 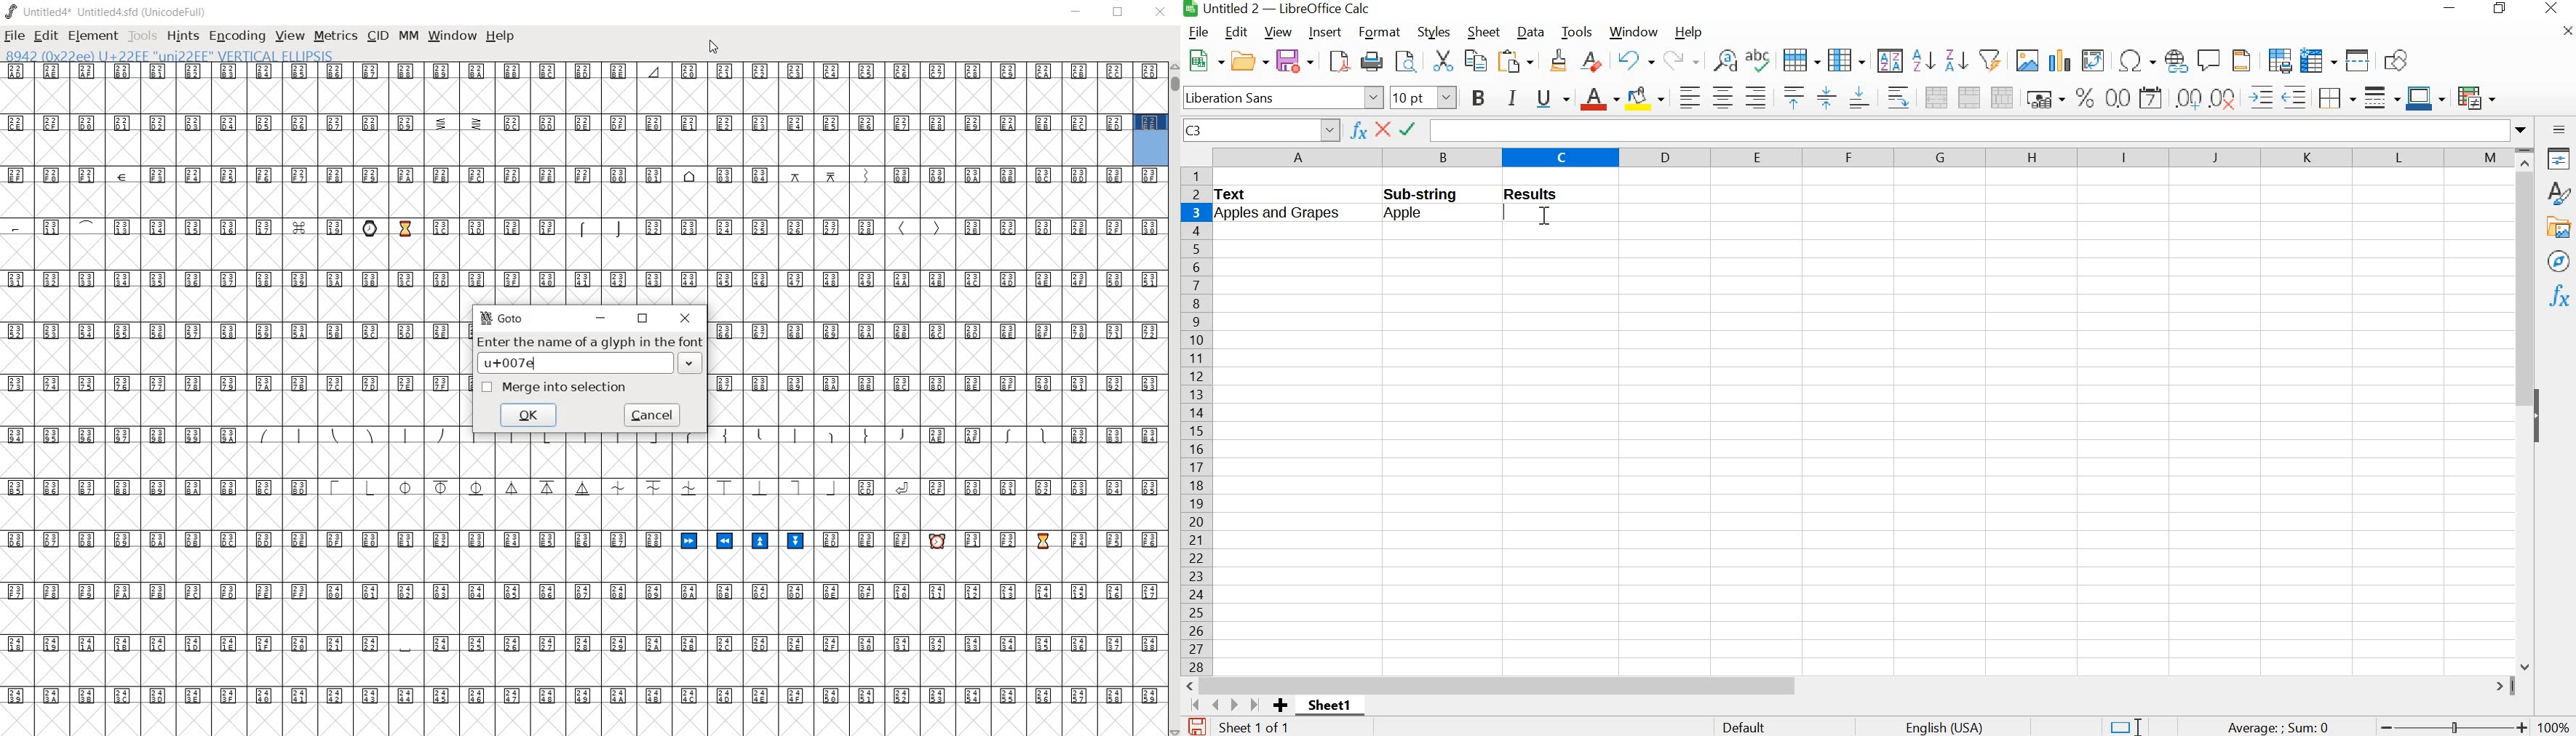 What do you see at coordinates (1419, 215) in the screenshot?
I see `Apple` at bounding box center [1419, 215].